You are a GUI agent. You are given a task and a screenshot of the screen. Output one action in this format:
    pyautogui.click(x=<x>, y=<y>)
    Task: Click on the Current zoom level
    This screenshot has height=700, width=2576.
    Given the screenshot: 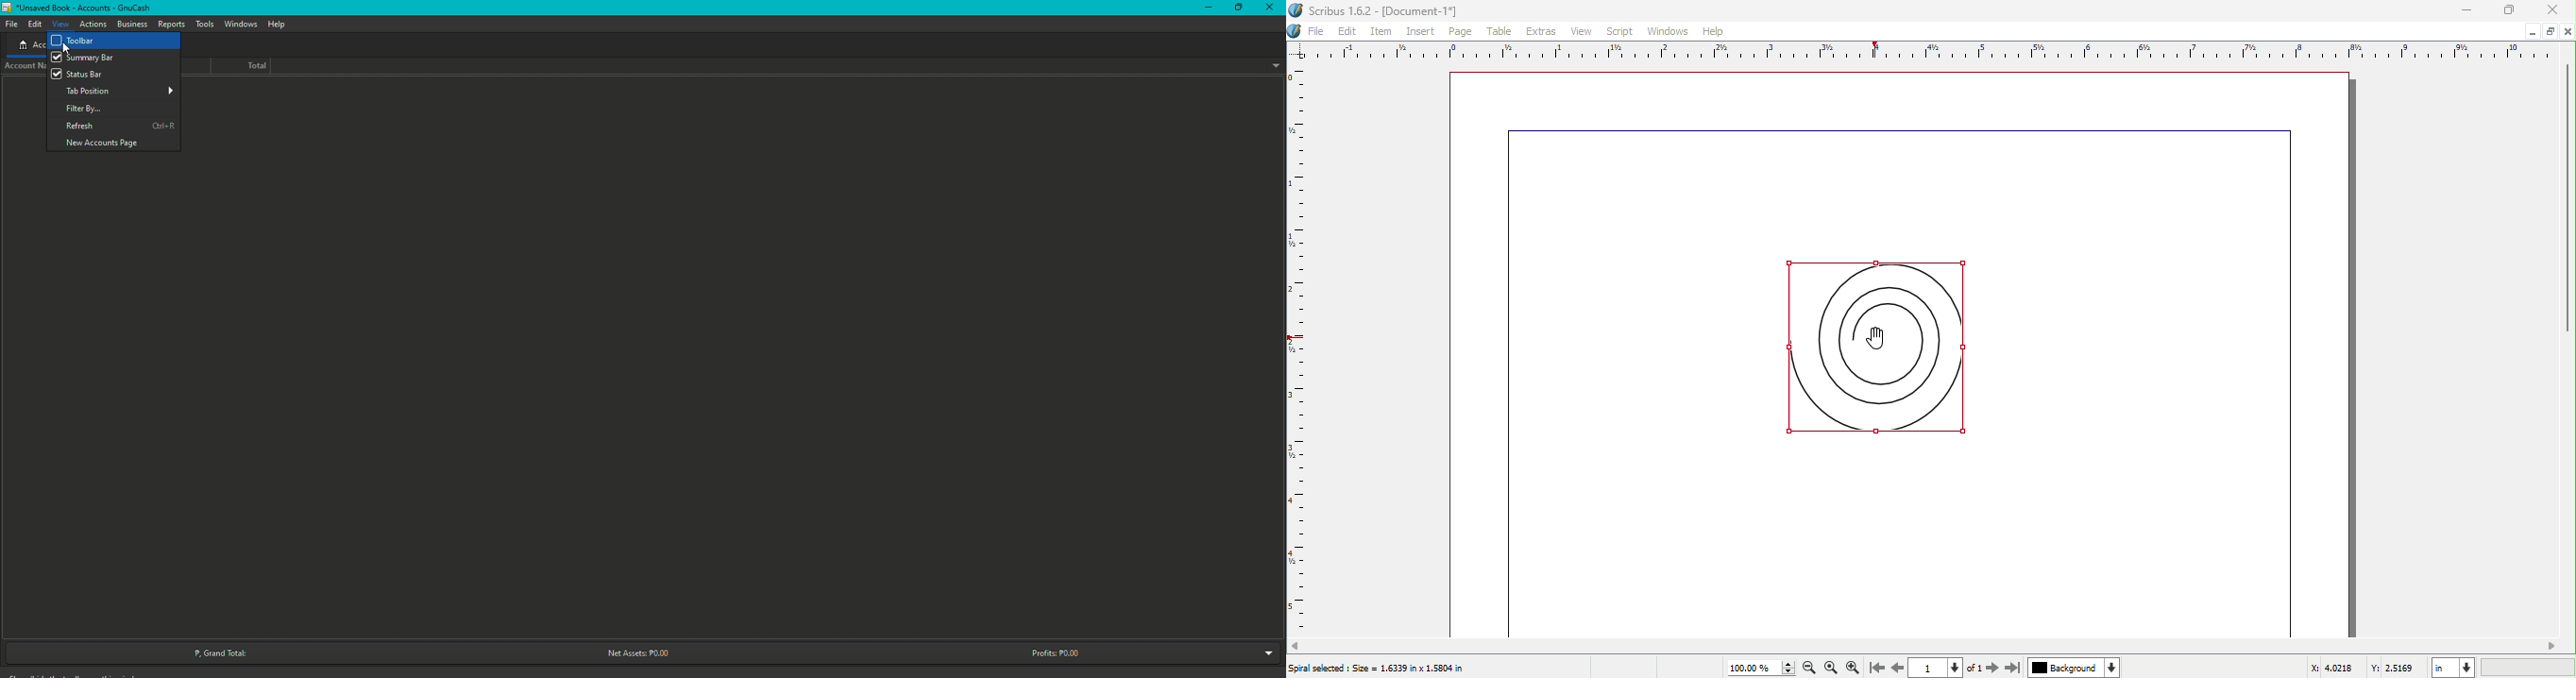 What is the action you would take?
    pyautogui.click(x=1751, y=669)
    